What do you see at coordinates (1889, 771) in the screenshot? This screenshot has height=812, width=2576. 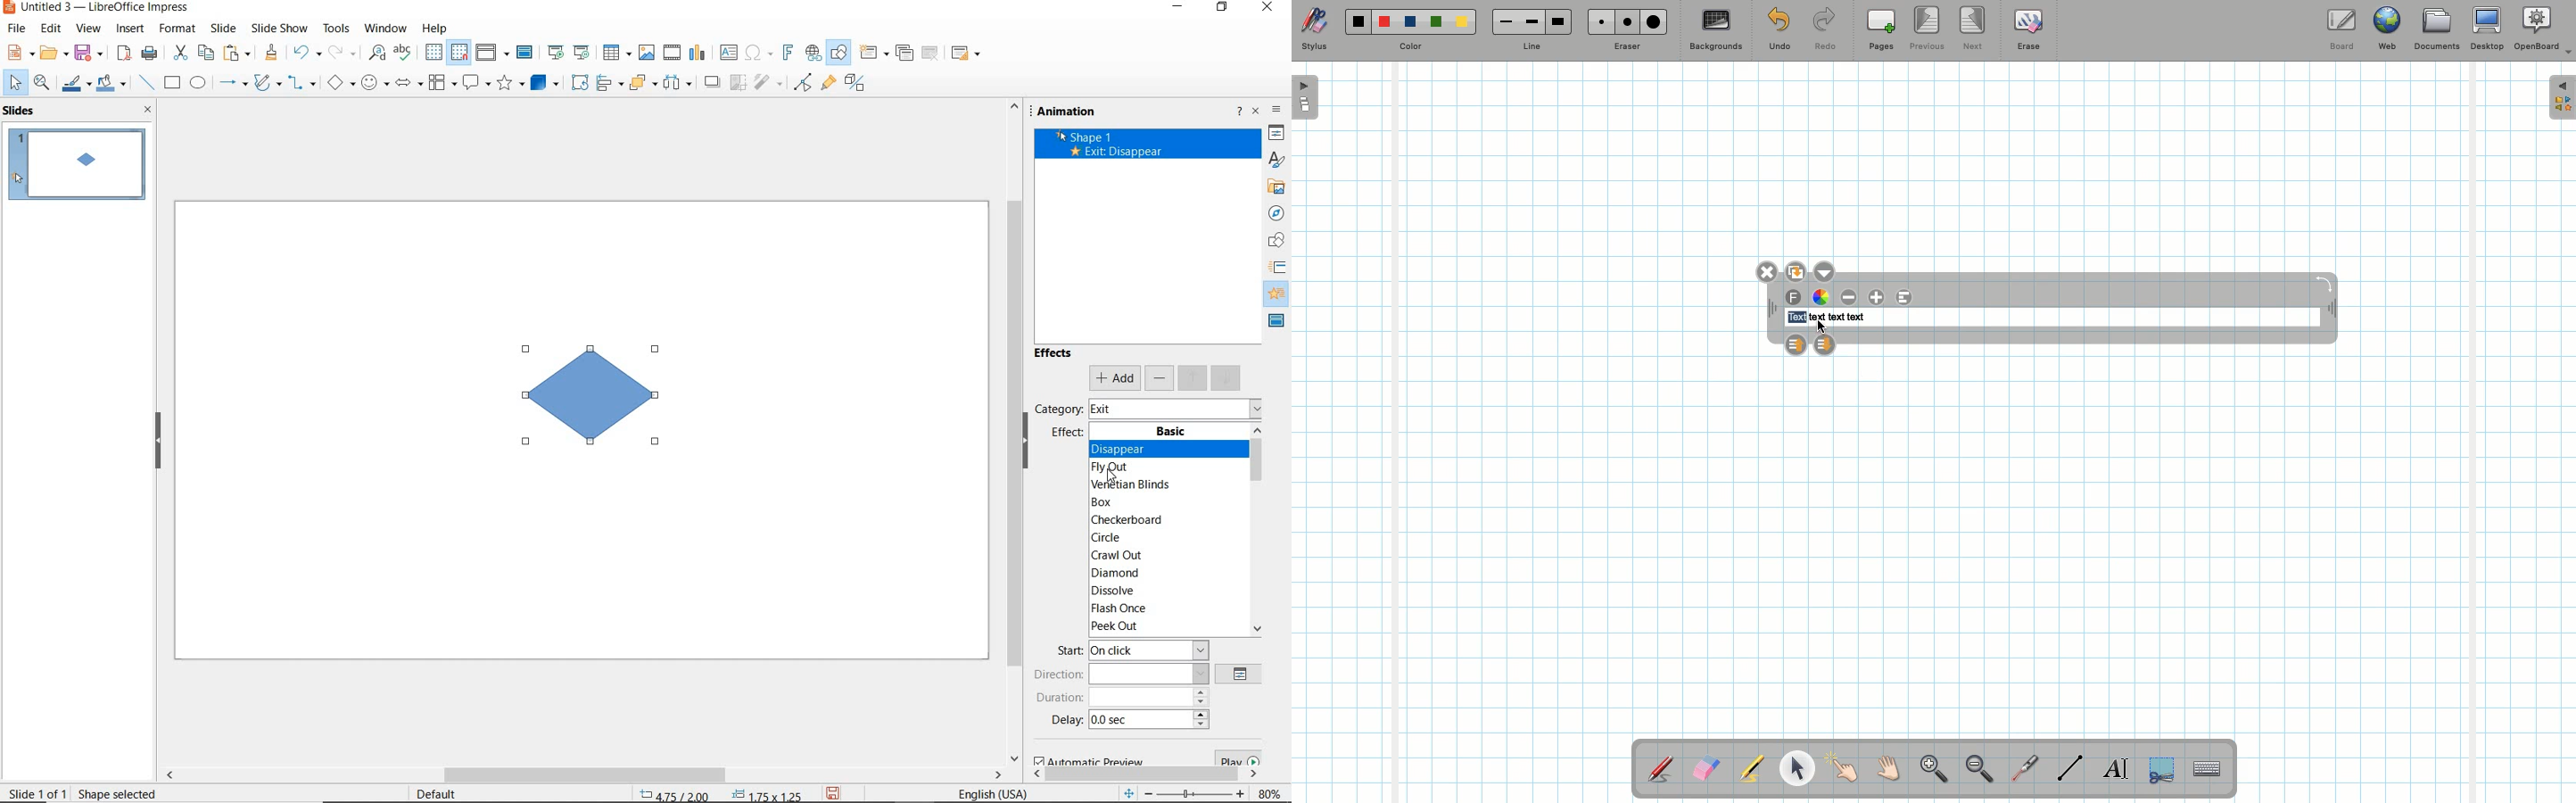 I see `Grab` at bounding box center [1889, 771].